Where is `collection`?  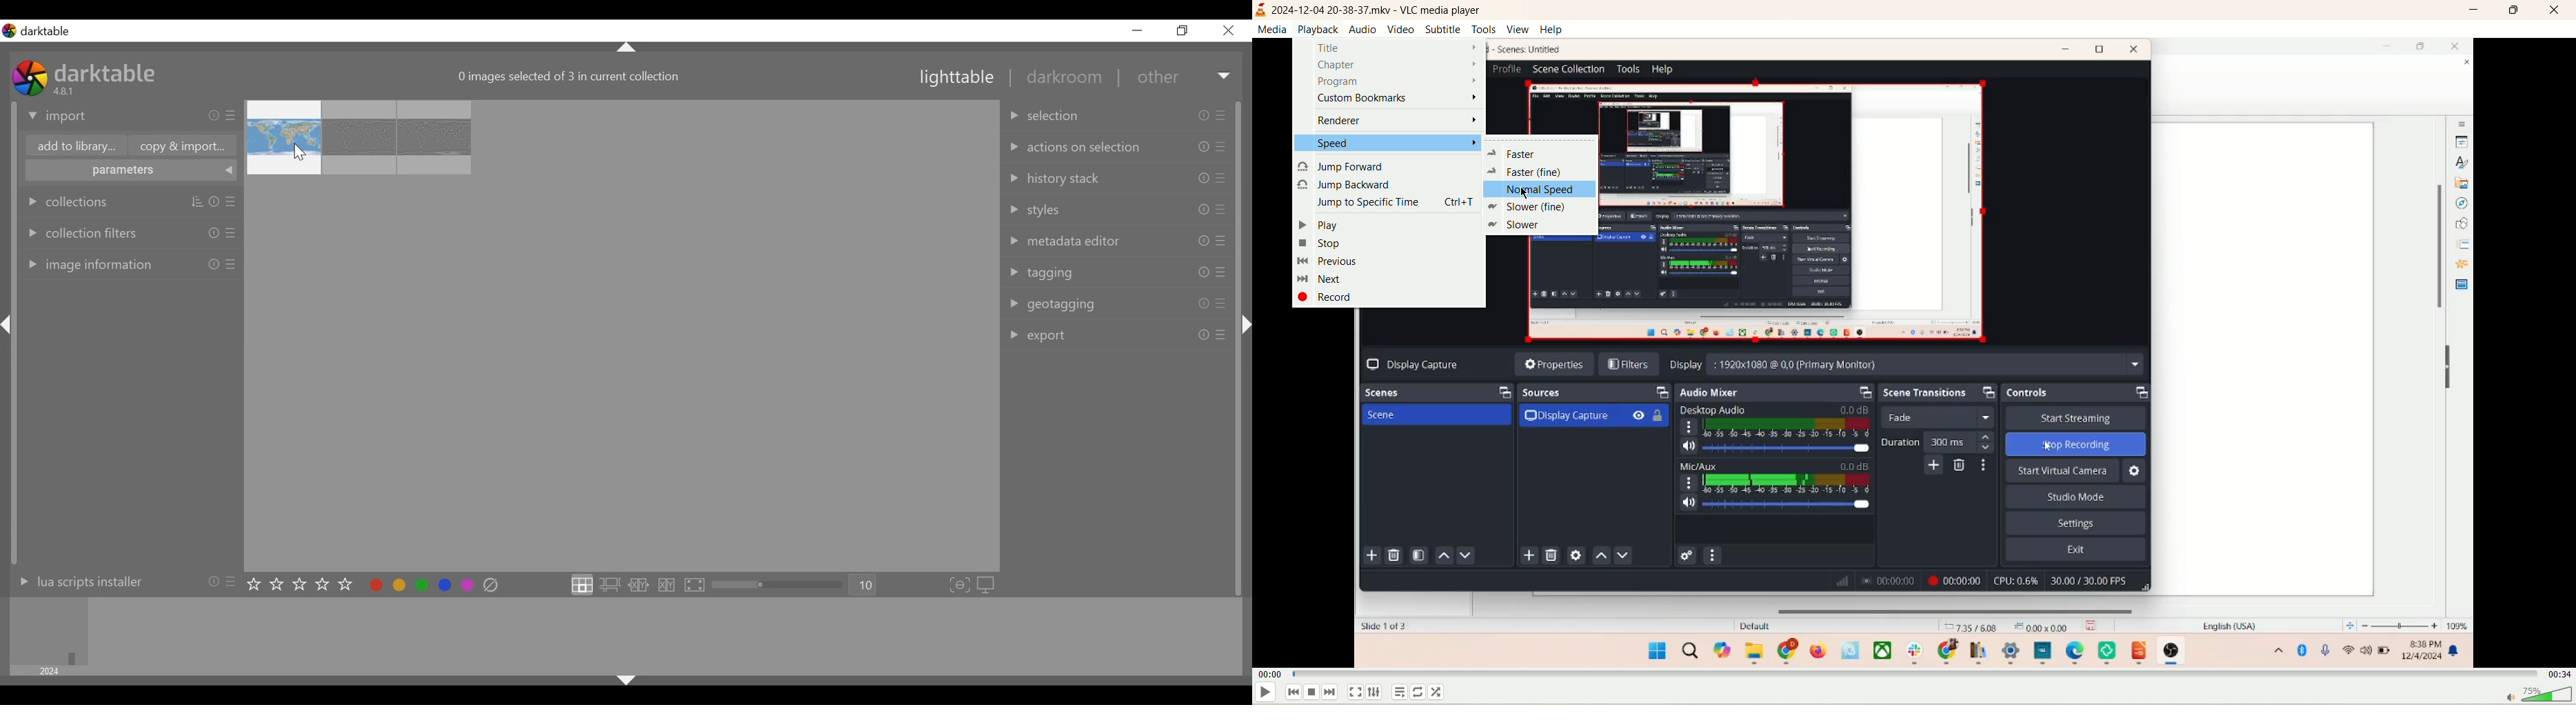
collection is located at coordinates (128, 199).